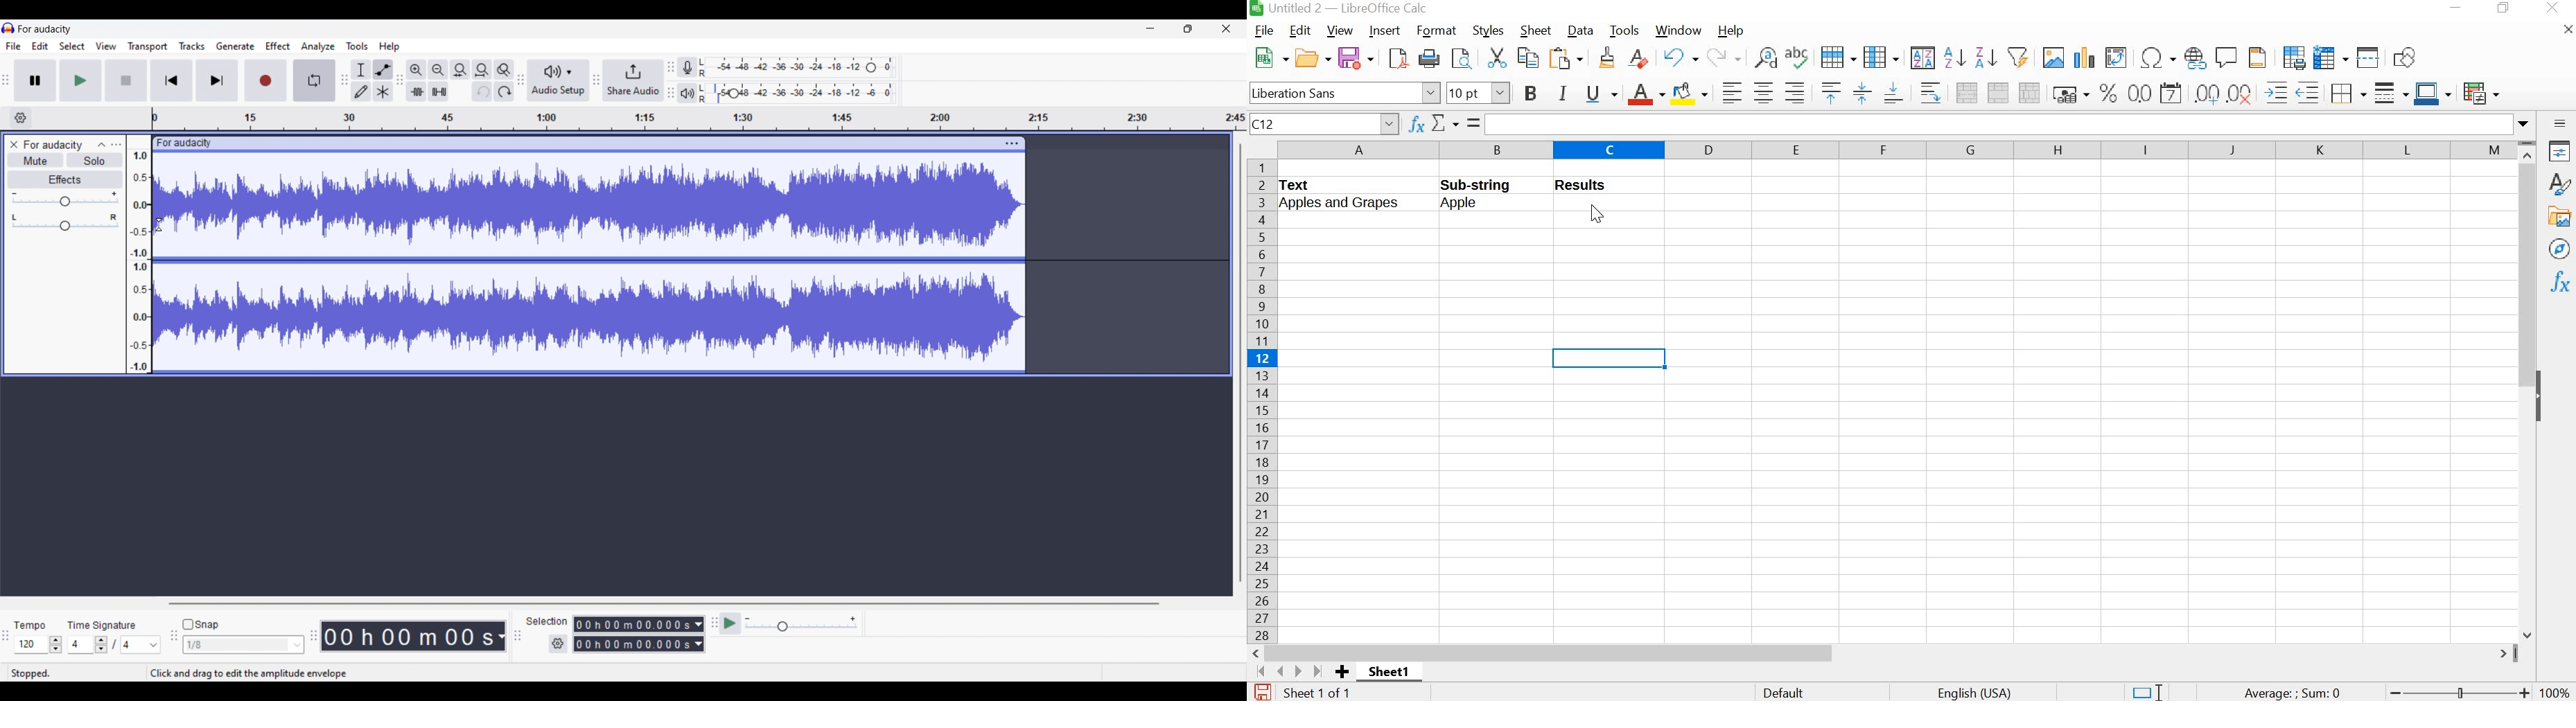  I want to click on Skip/Select to start, so click(171, 80).